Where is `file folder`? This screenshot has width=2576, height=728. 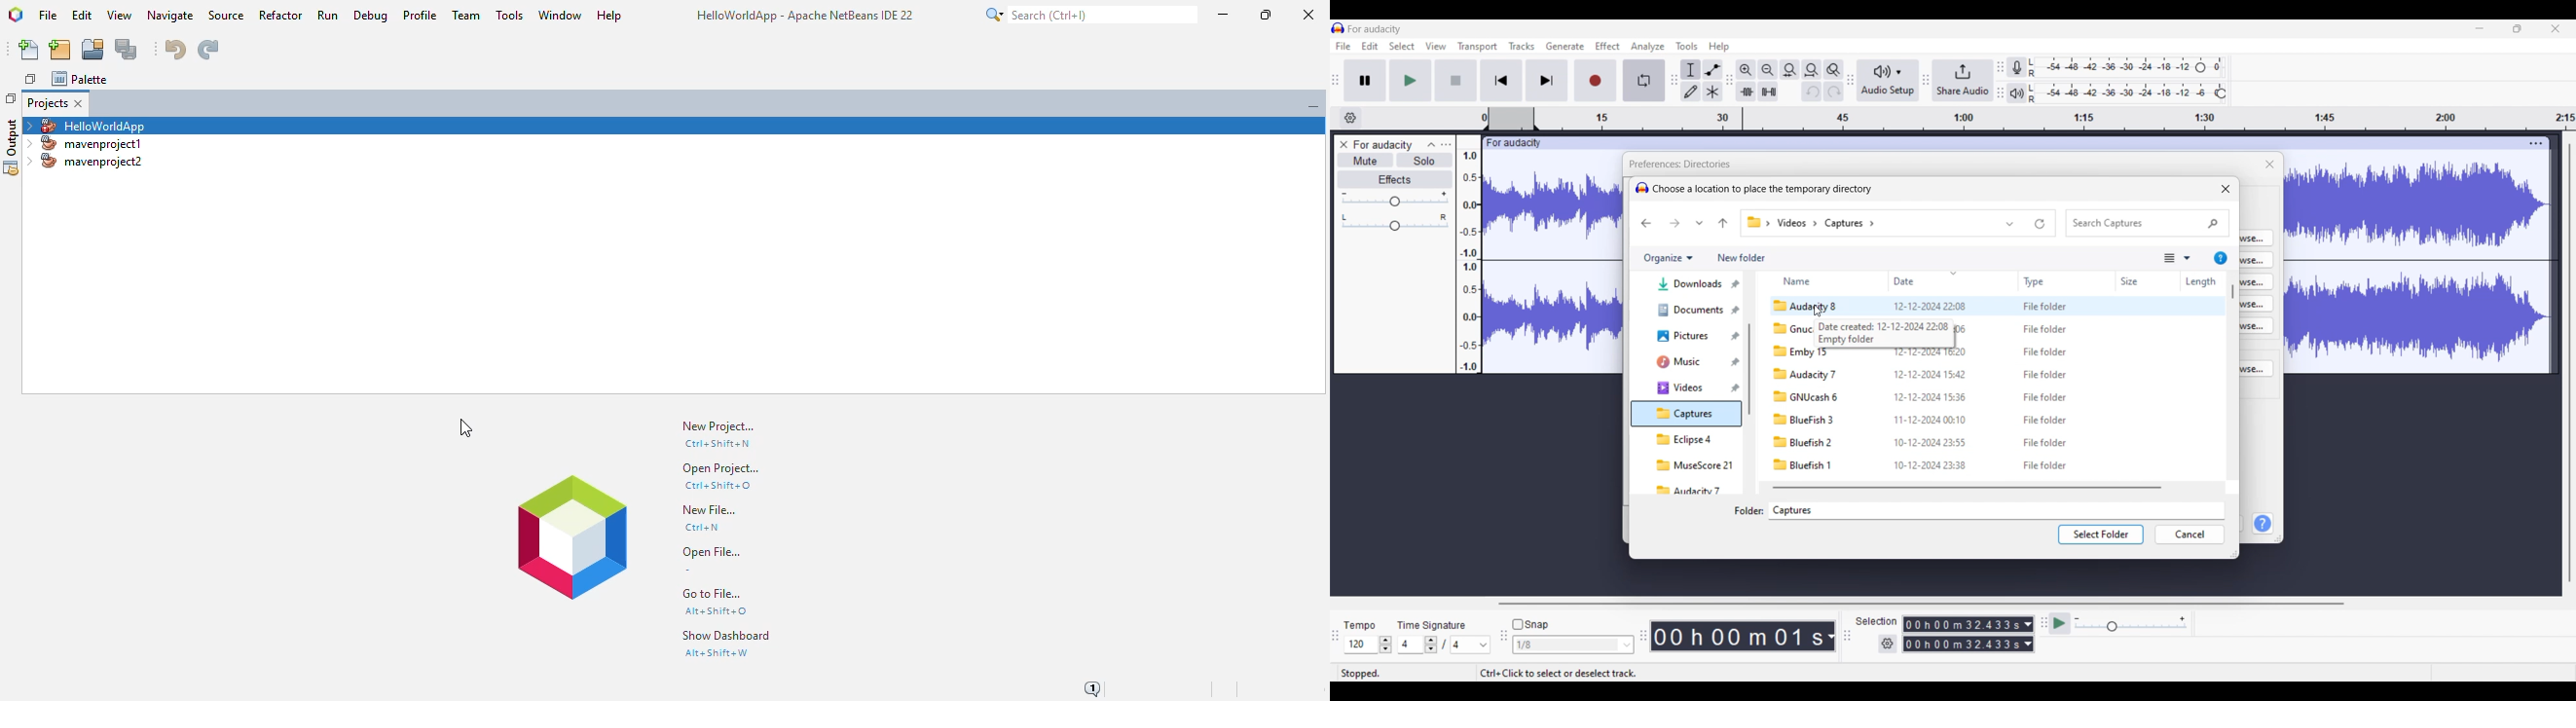 file folder is located at coordinates (2045, 465).